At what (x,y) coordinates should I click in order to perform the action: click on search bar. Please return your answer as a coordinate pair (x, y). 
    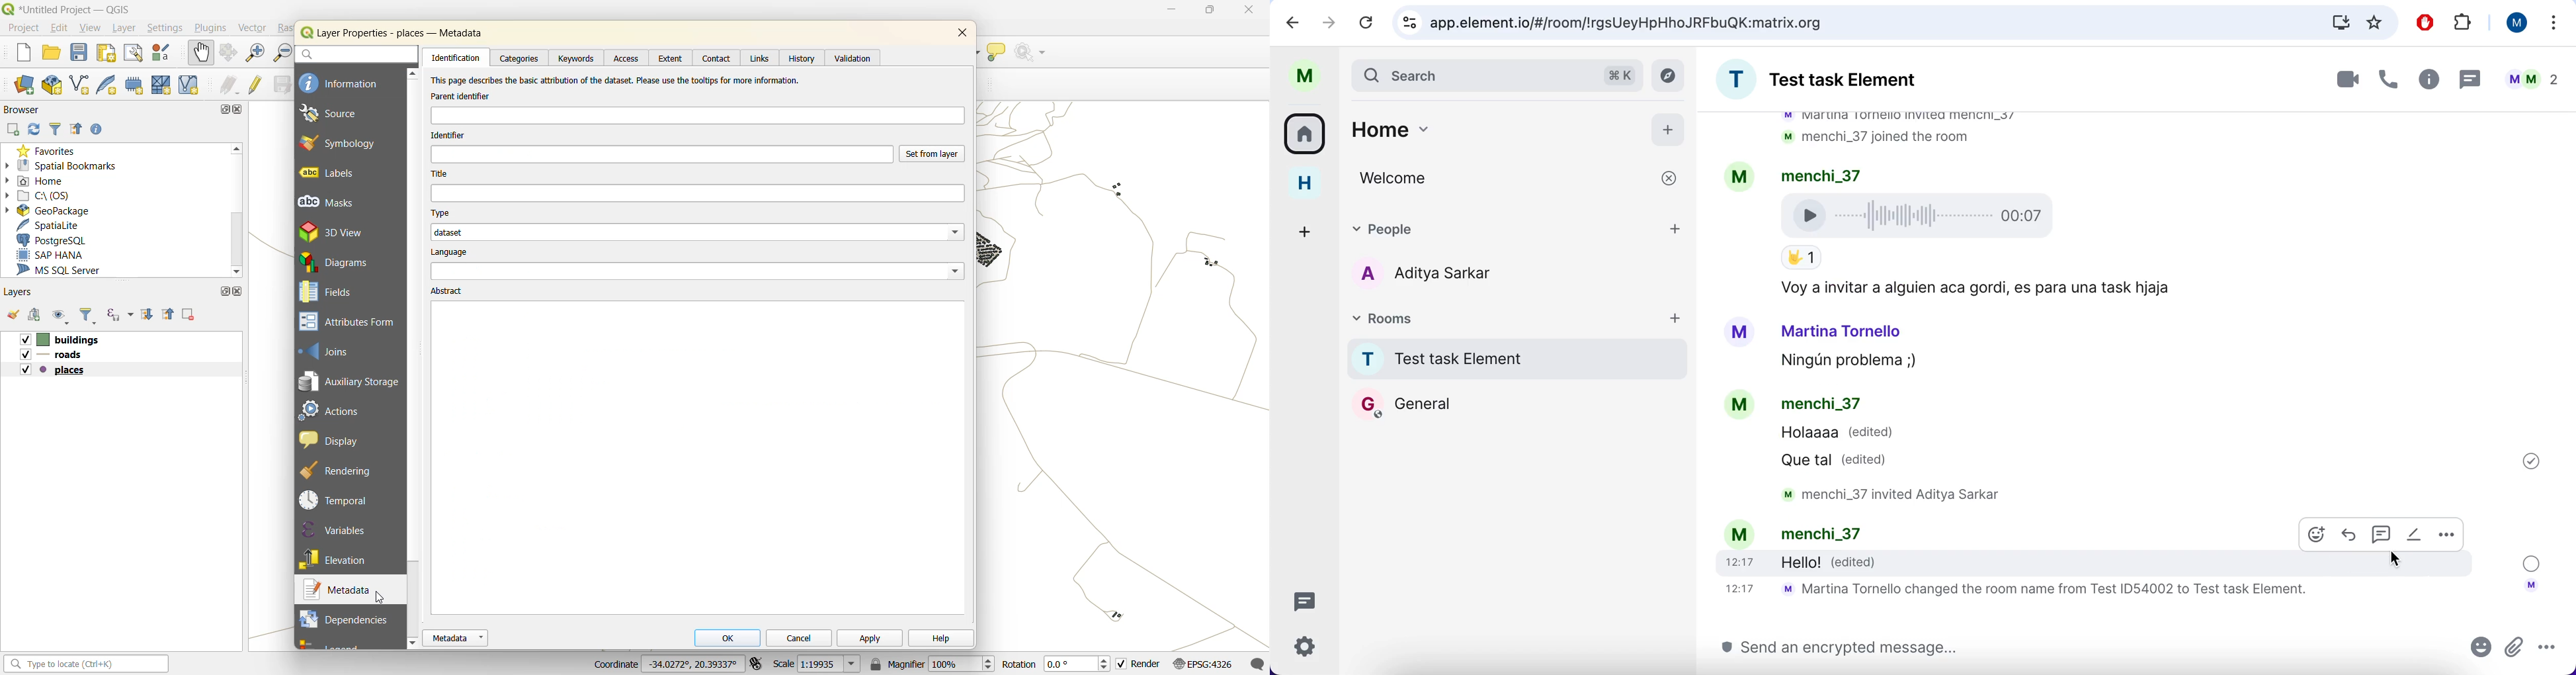
    Looking at the image, I should click on (1496, 74).